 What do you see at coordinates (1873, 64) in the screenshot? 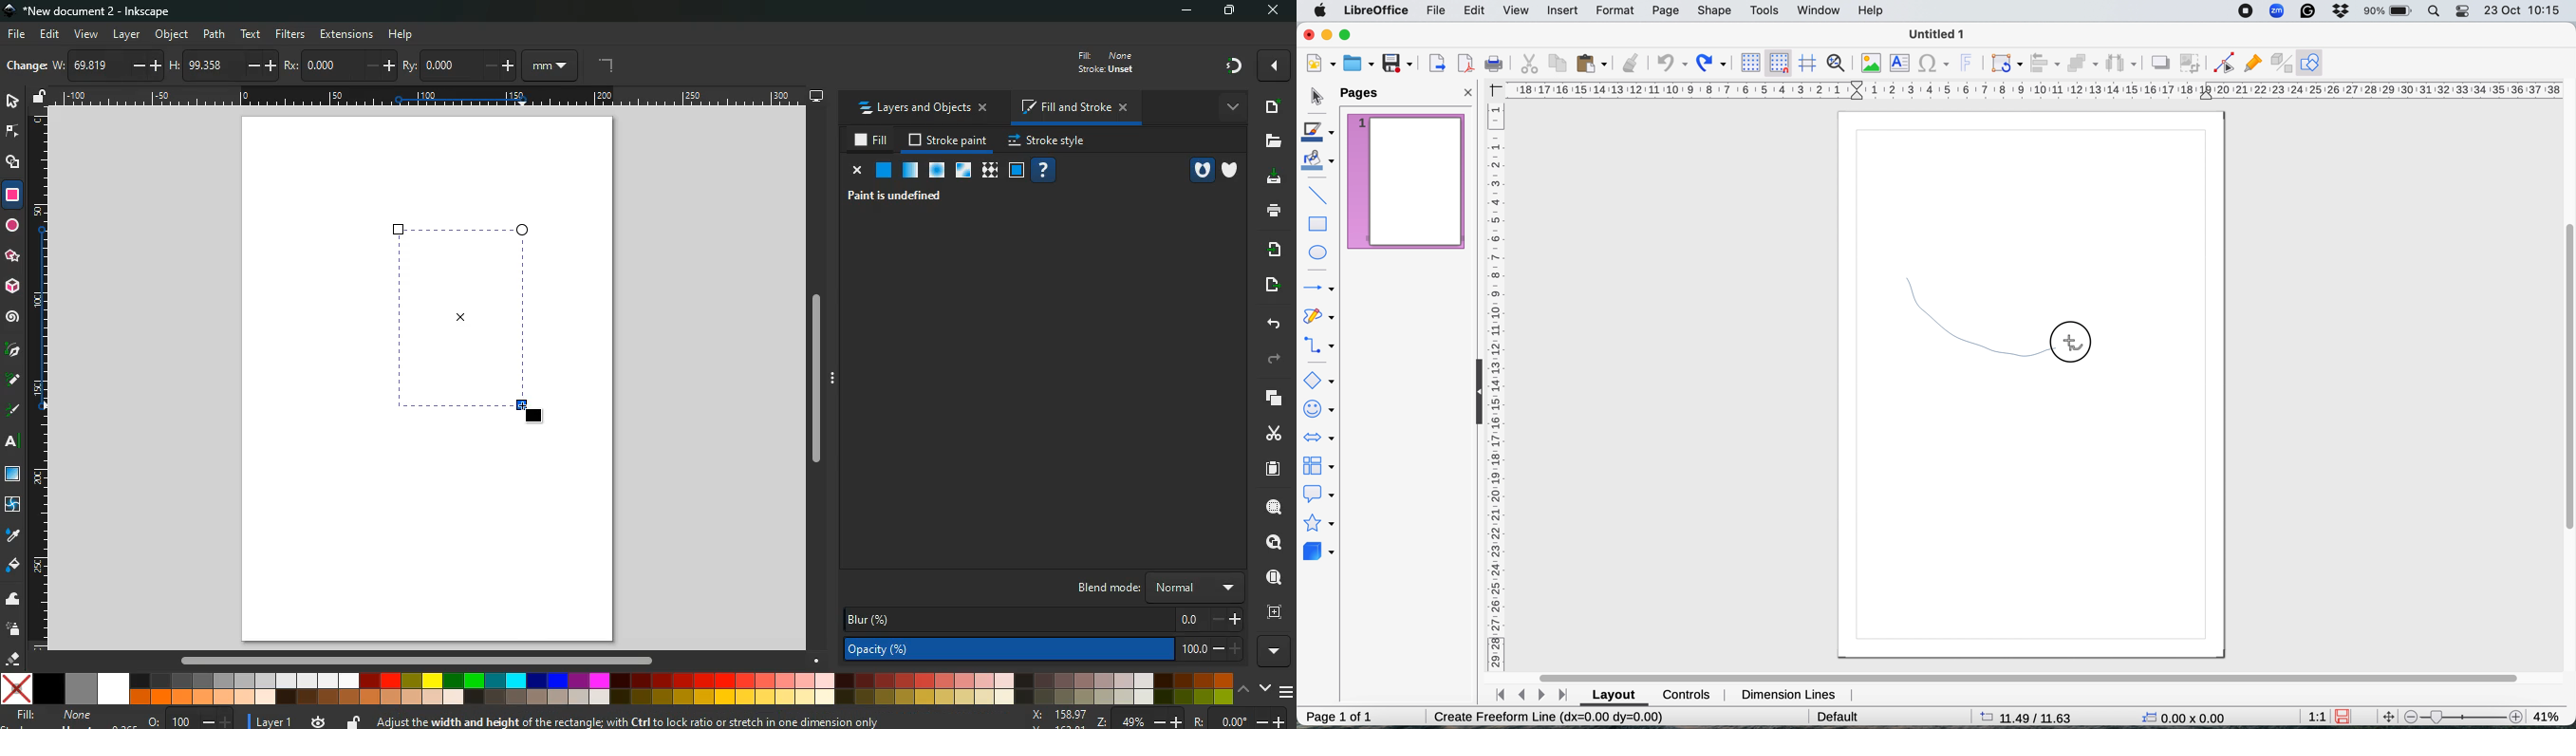
I see `insert image` at bounding box center [1873, 64].